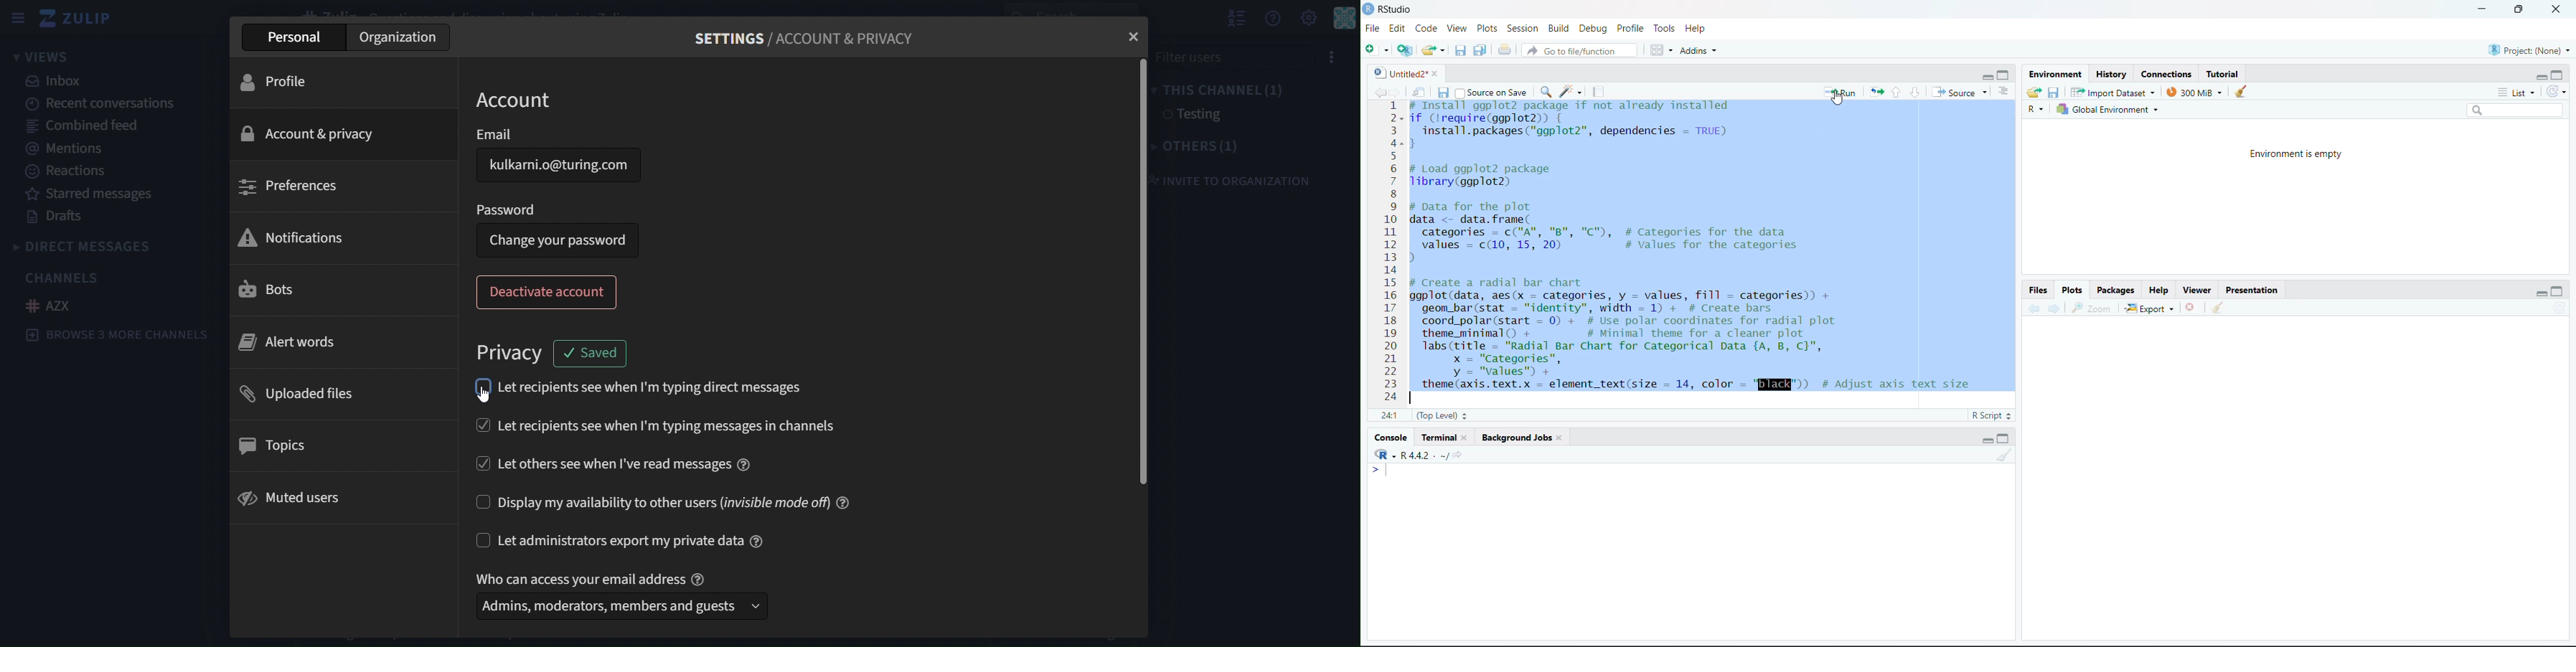 The width and height of the screenshot is (2576, 672). What do you see at coordinates (1458, 51) in the screenshot?
I see `save current document` at bounding box center [1458, 51].